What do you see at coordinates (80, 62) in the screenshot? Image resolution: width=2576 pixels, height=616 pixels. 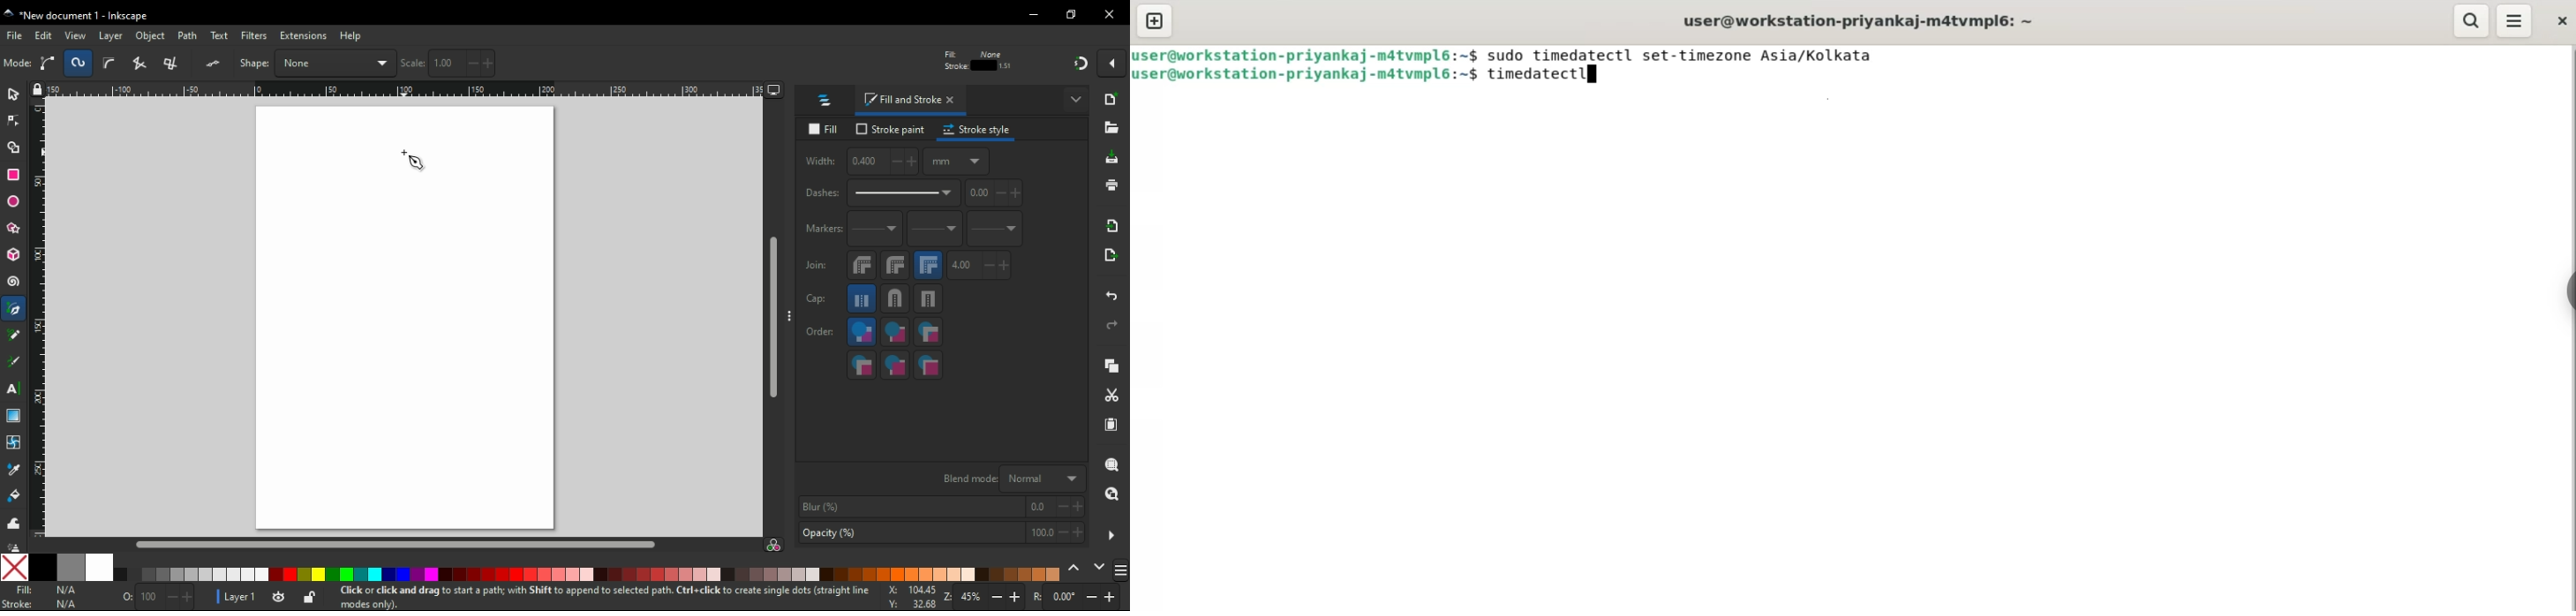 I see `deselect` at bounding box center [80, 62].